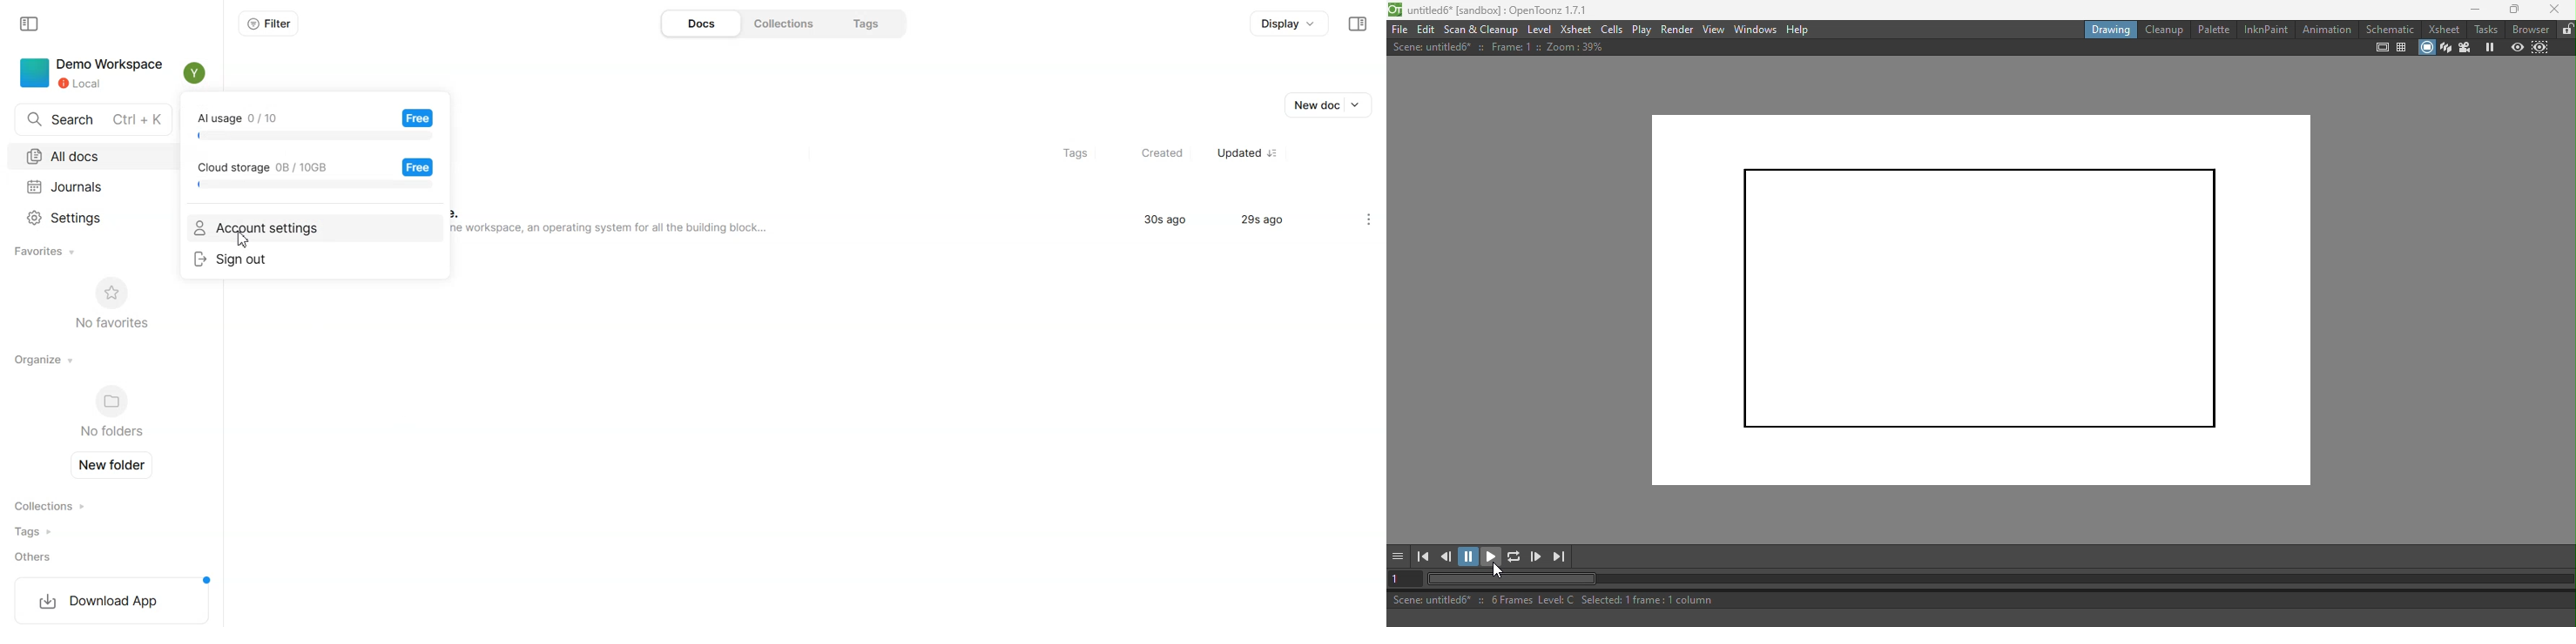  Describe the element at coordinates (2404, 47) in the screenshot. I see `Field guide` at that location.